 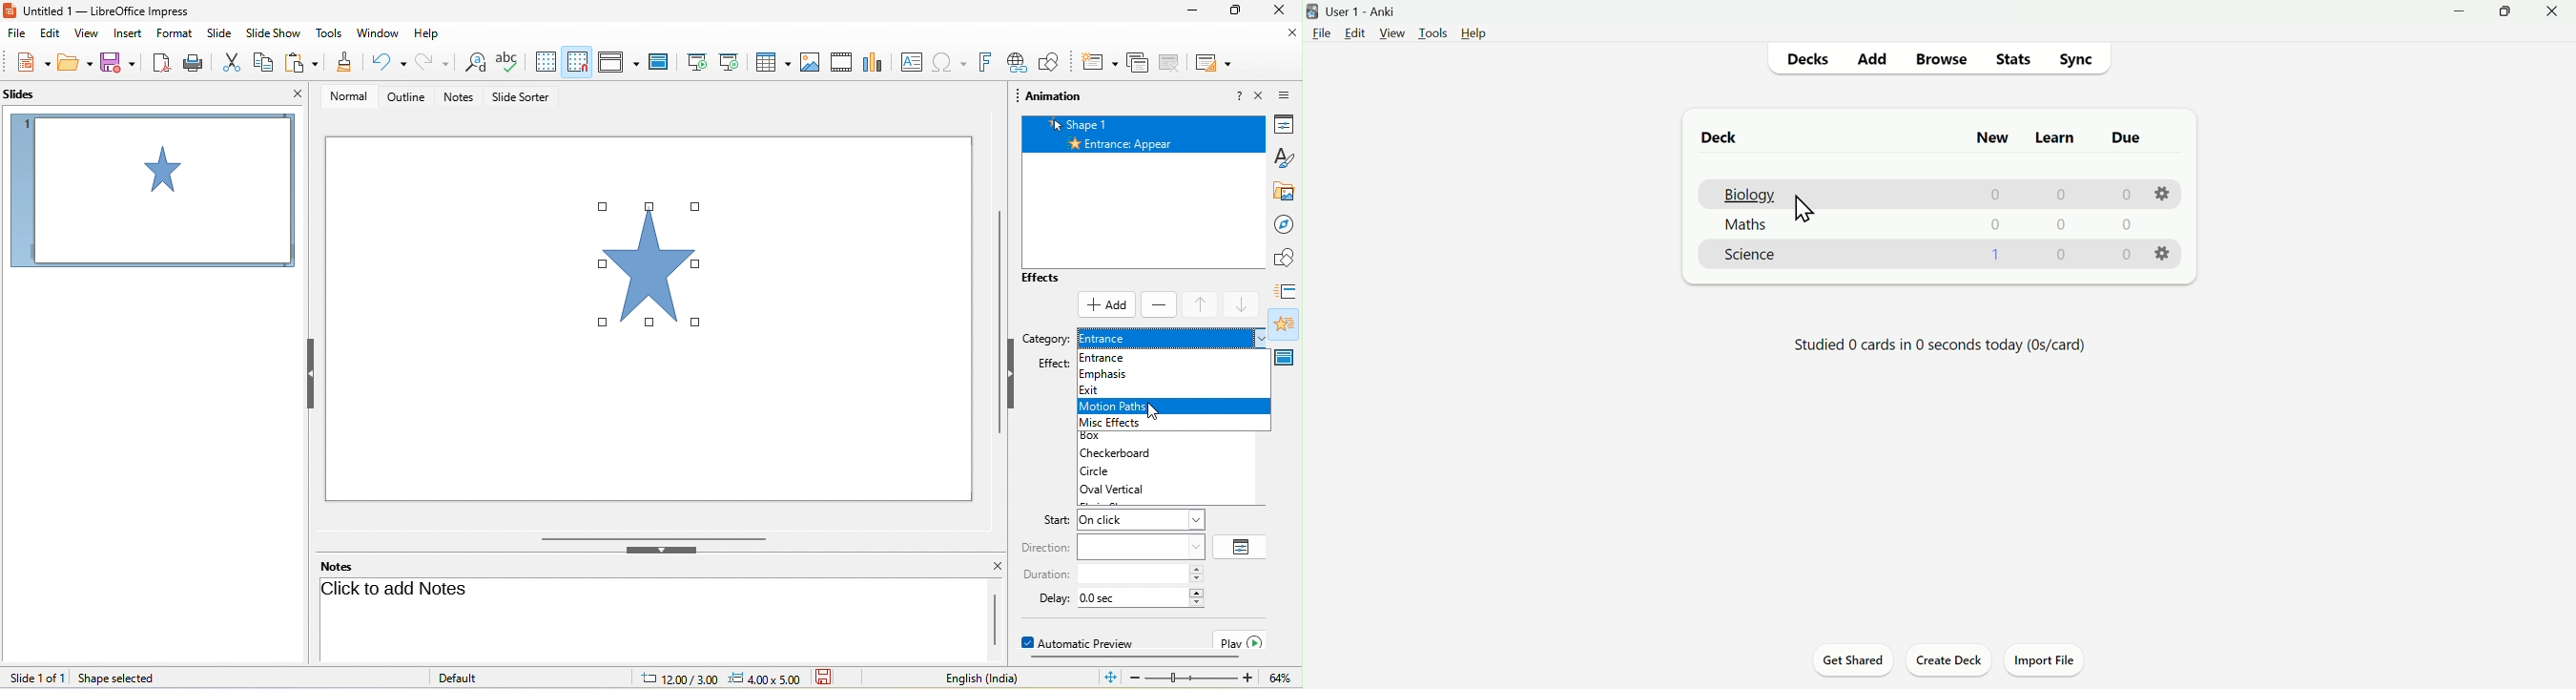 I want to click on New, so click(x=1991, y=137).